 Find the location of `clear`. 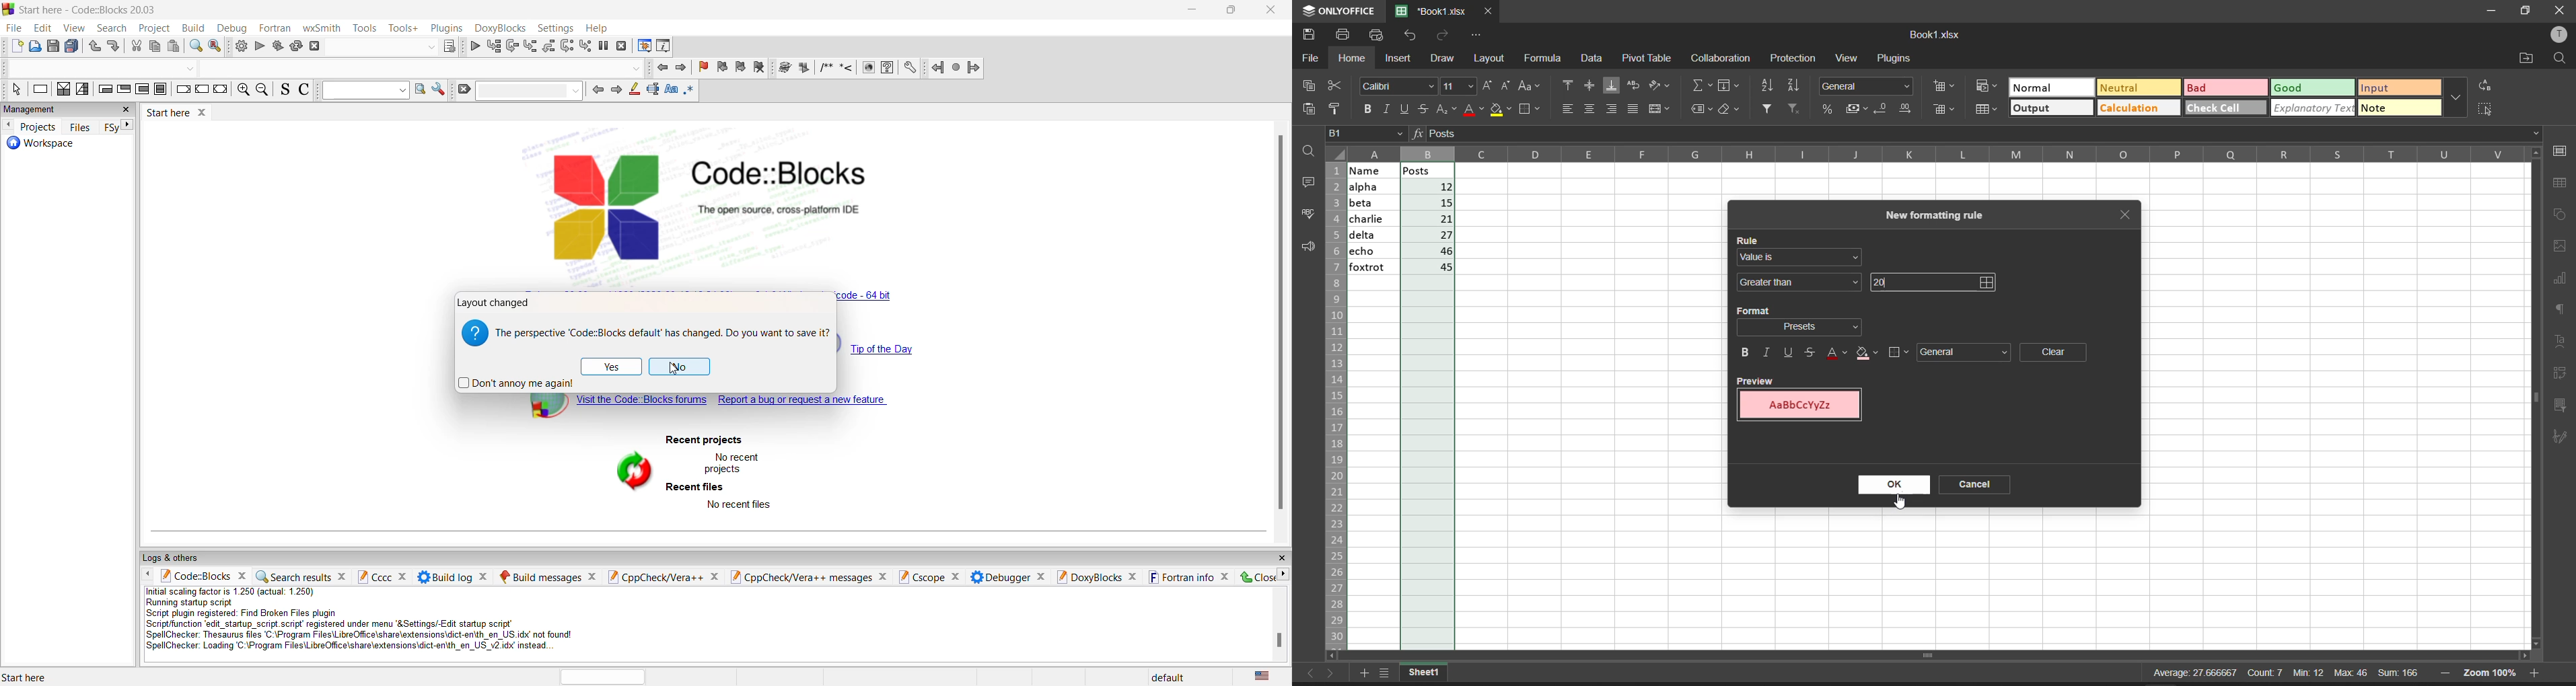

clear is located at coordinates (465, 91).